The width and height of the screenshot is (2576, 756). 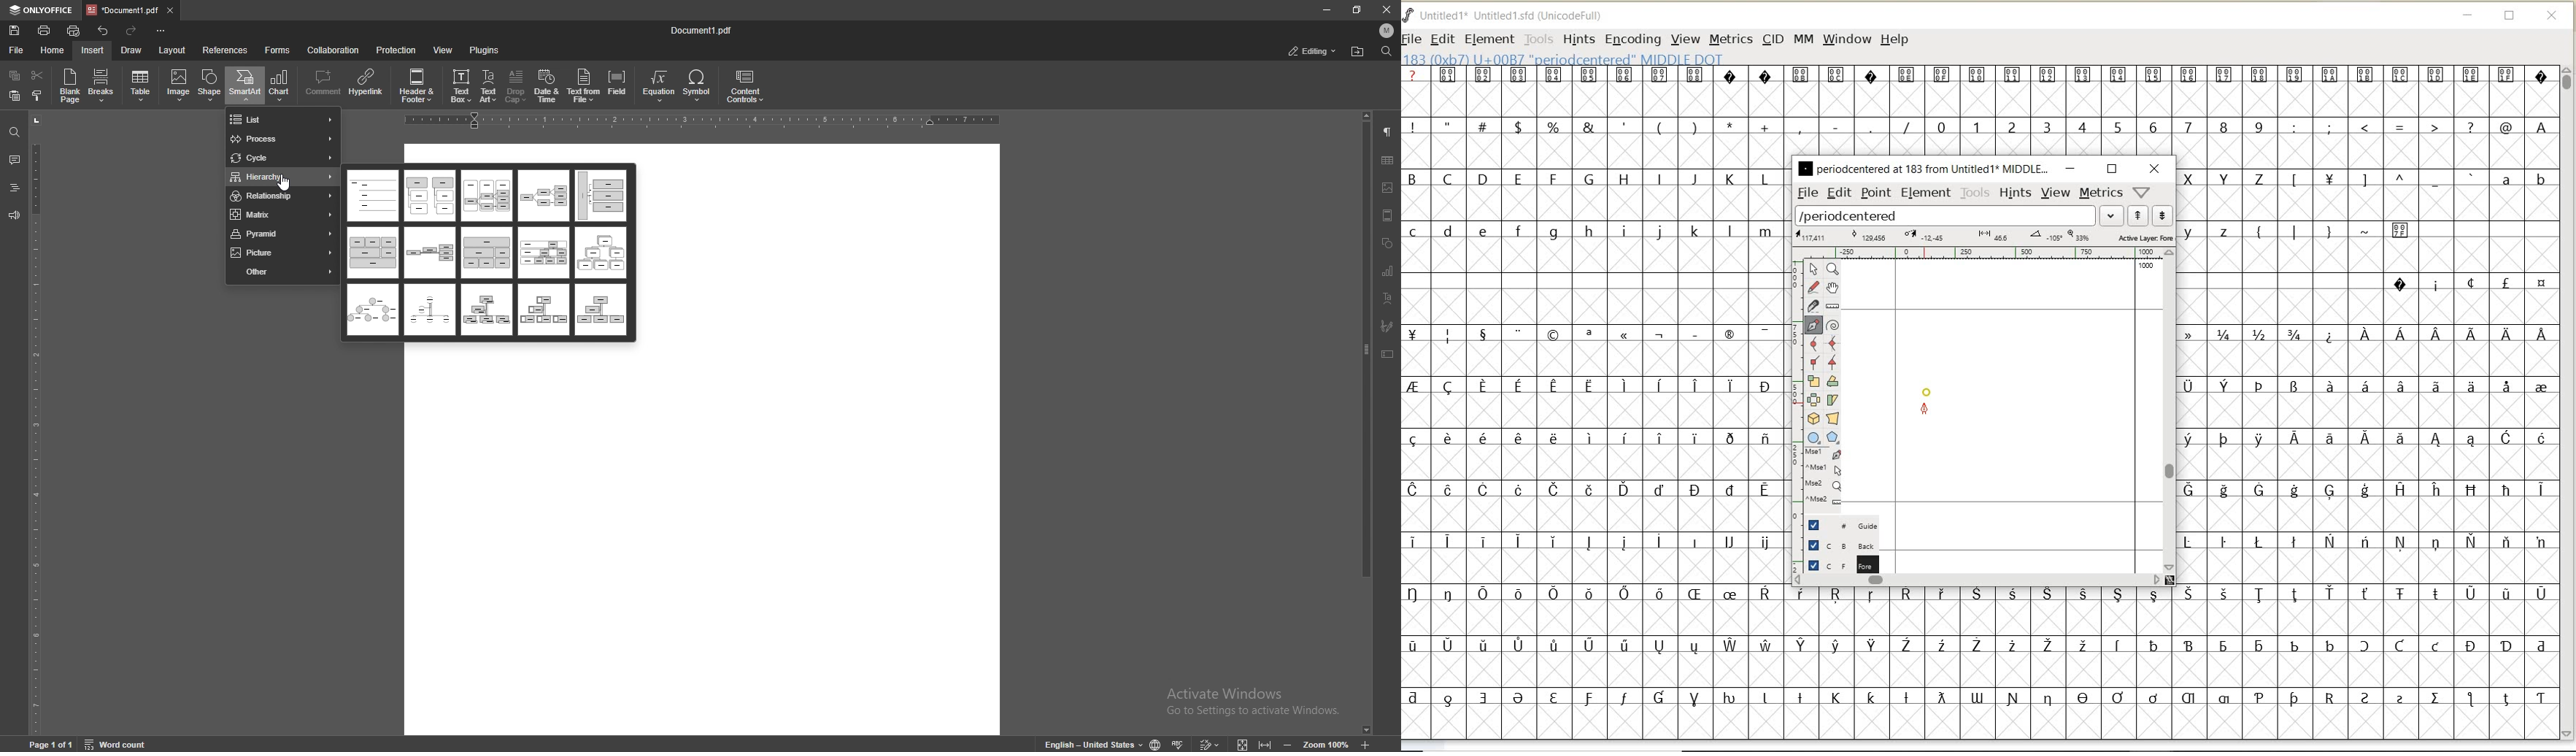 What do you see at coordinates (282, 253) in the screenshot?
I see `picture` at bounding box center [282, 253].